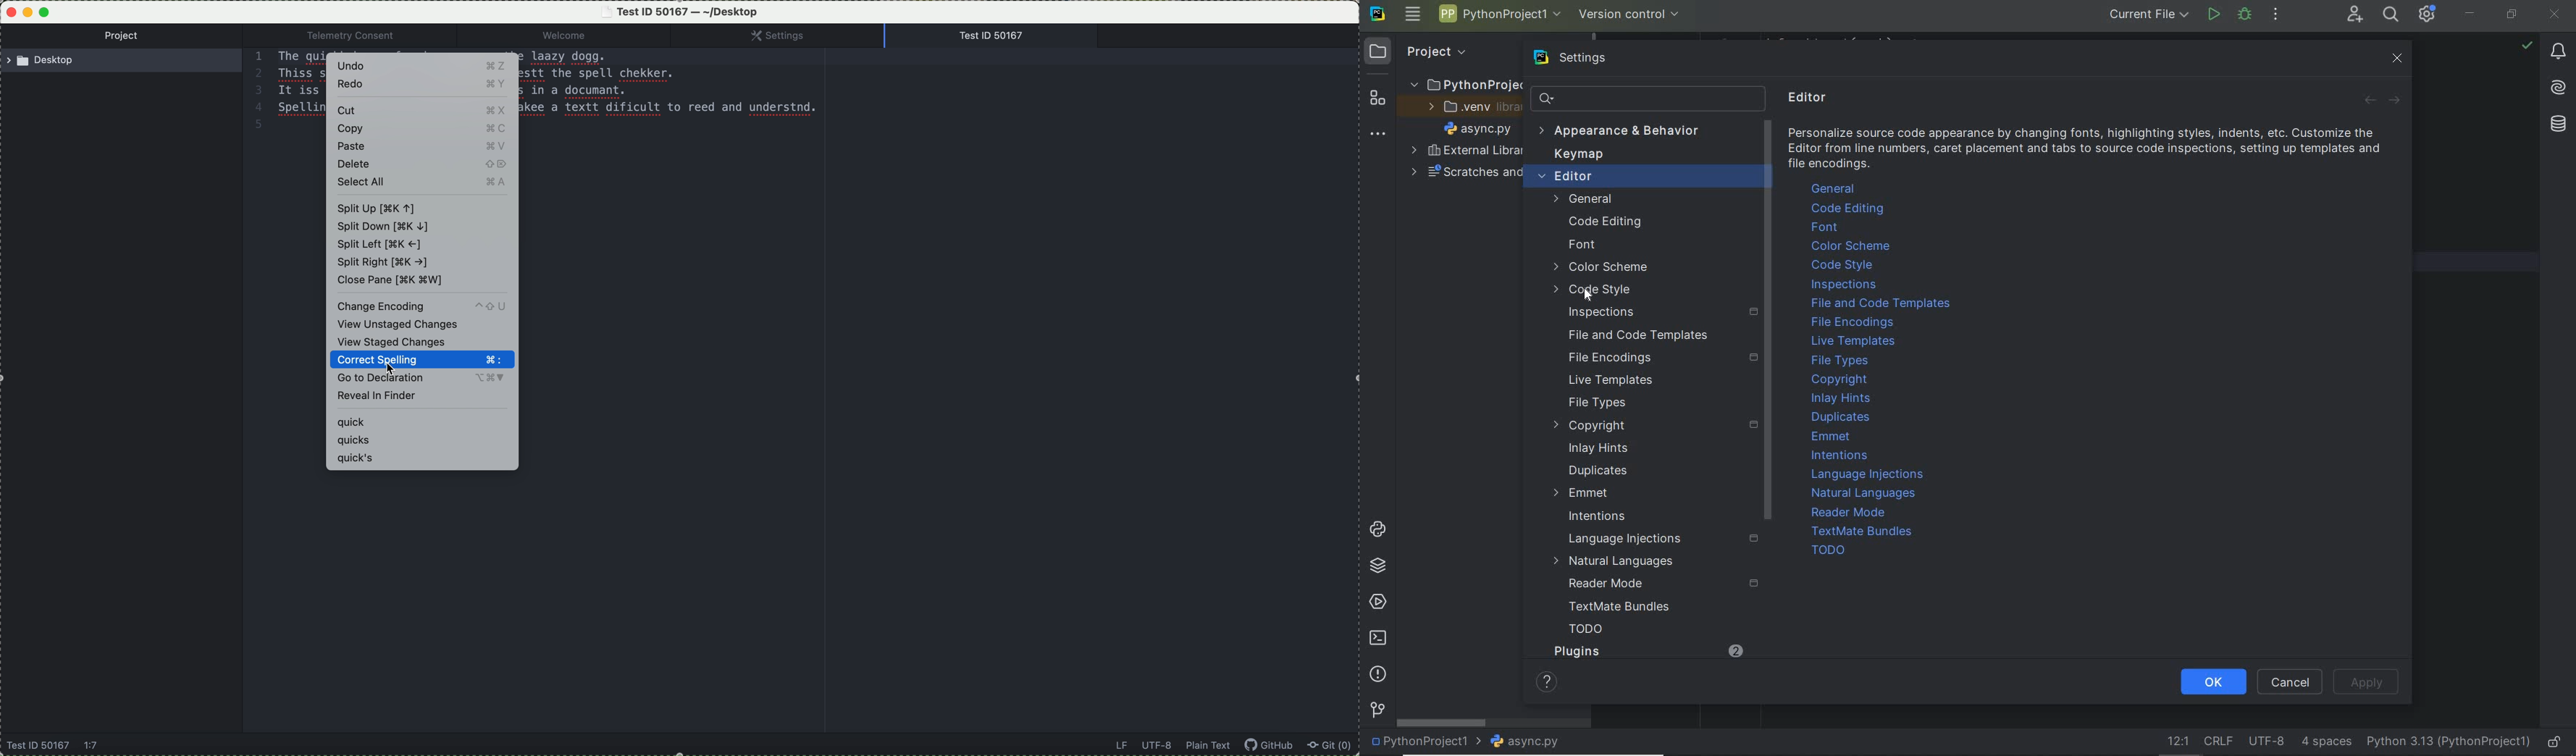 The width and height of the screenshot is (2576, 756). I want to click on reveal in finder, so click(382, 396).